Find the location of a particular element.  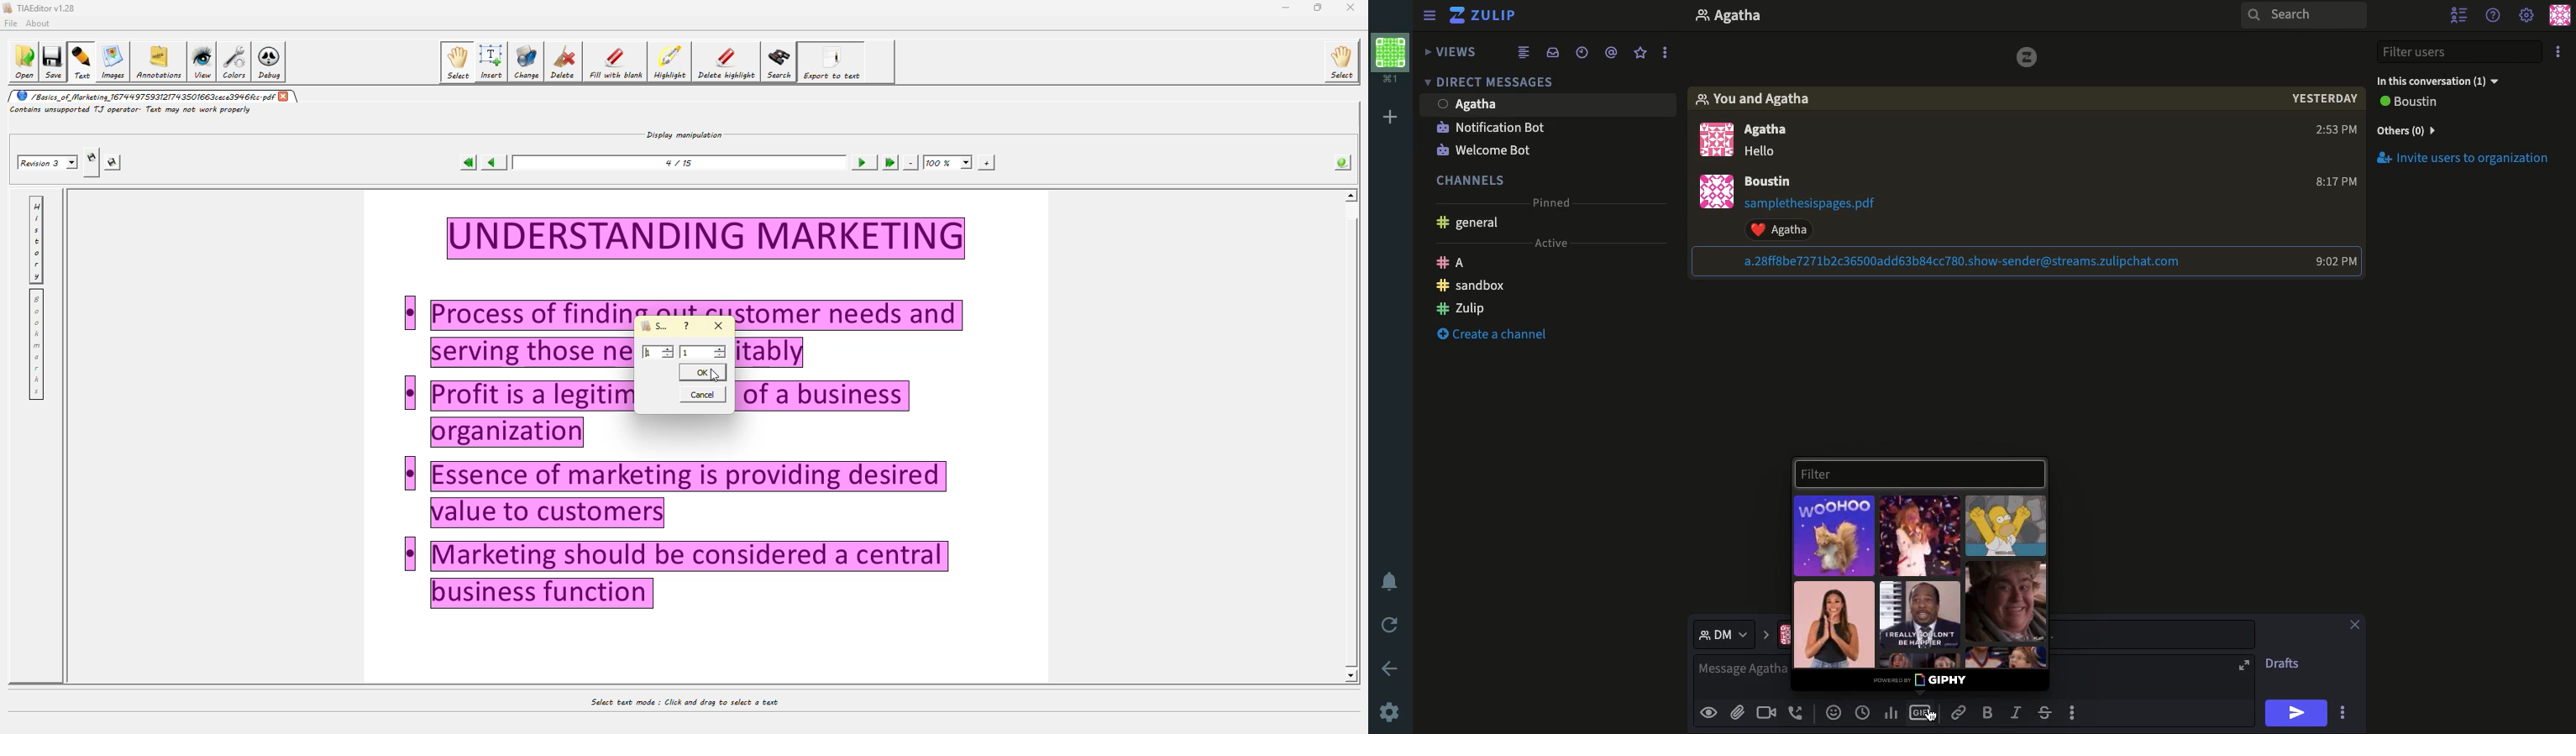

Help is located at coordinates (2495, 16).